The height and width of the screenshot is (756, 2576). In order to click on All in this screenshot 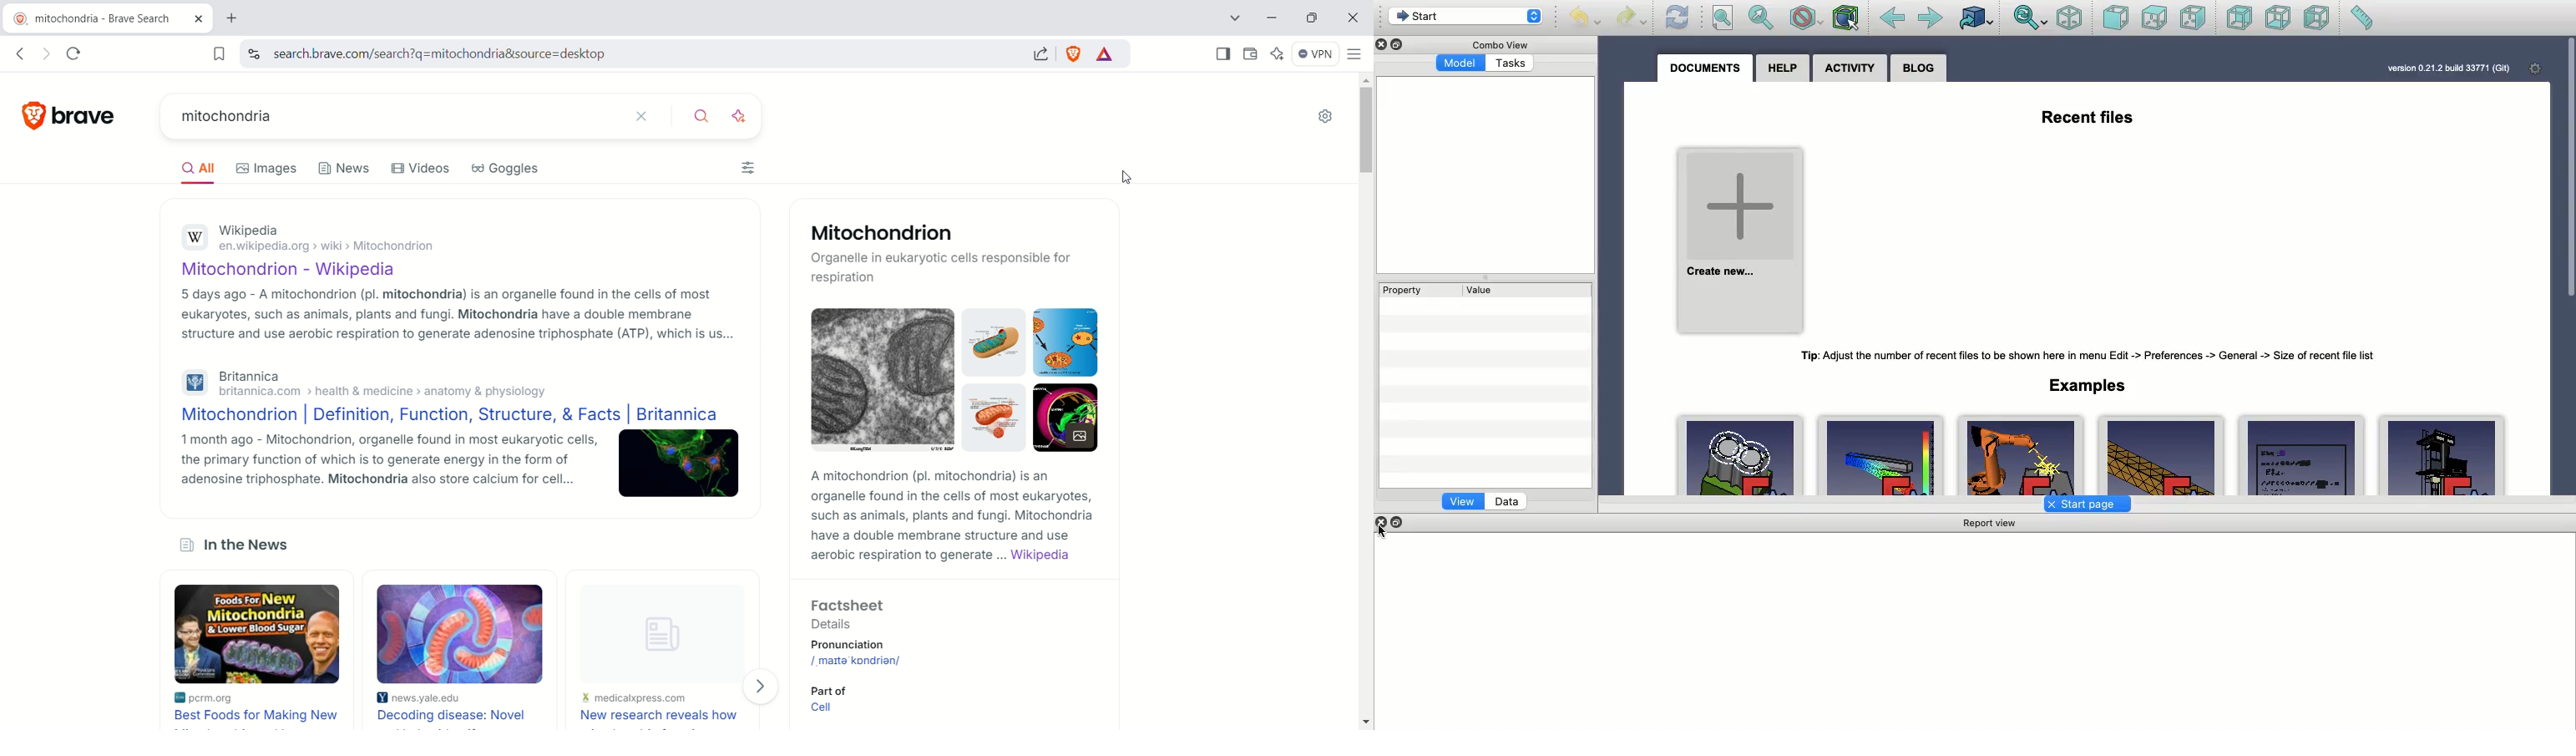, I will do `click(194, 172)`.